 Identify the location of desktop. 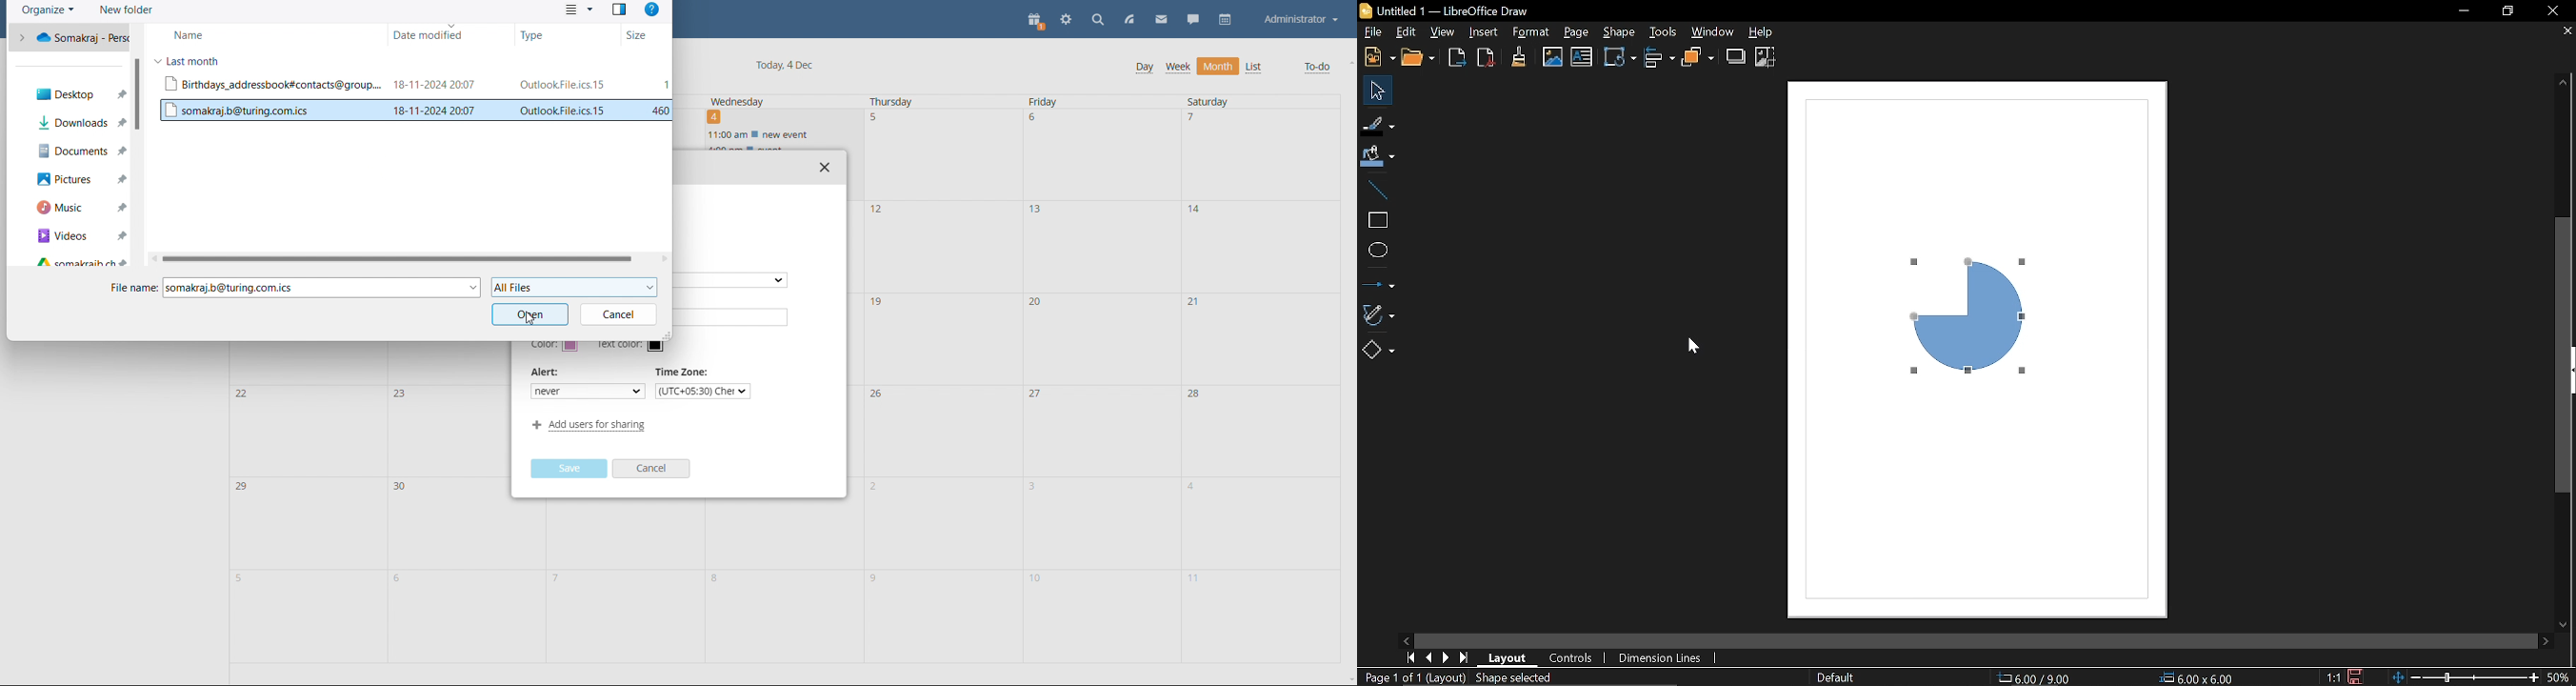
(74, 93).